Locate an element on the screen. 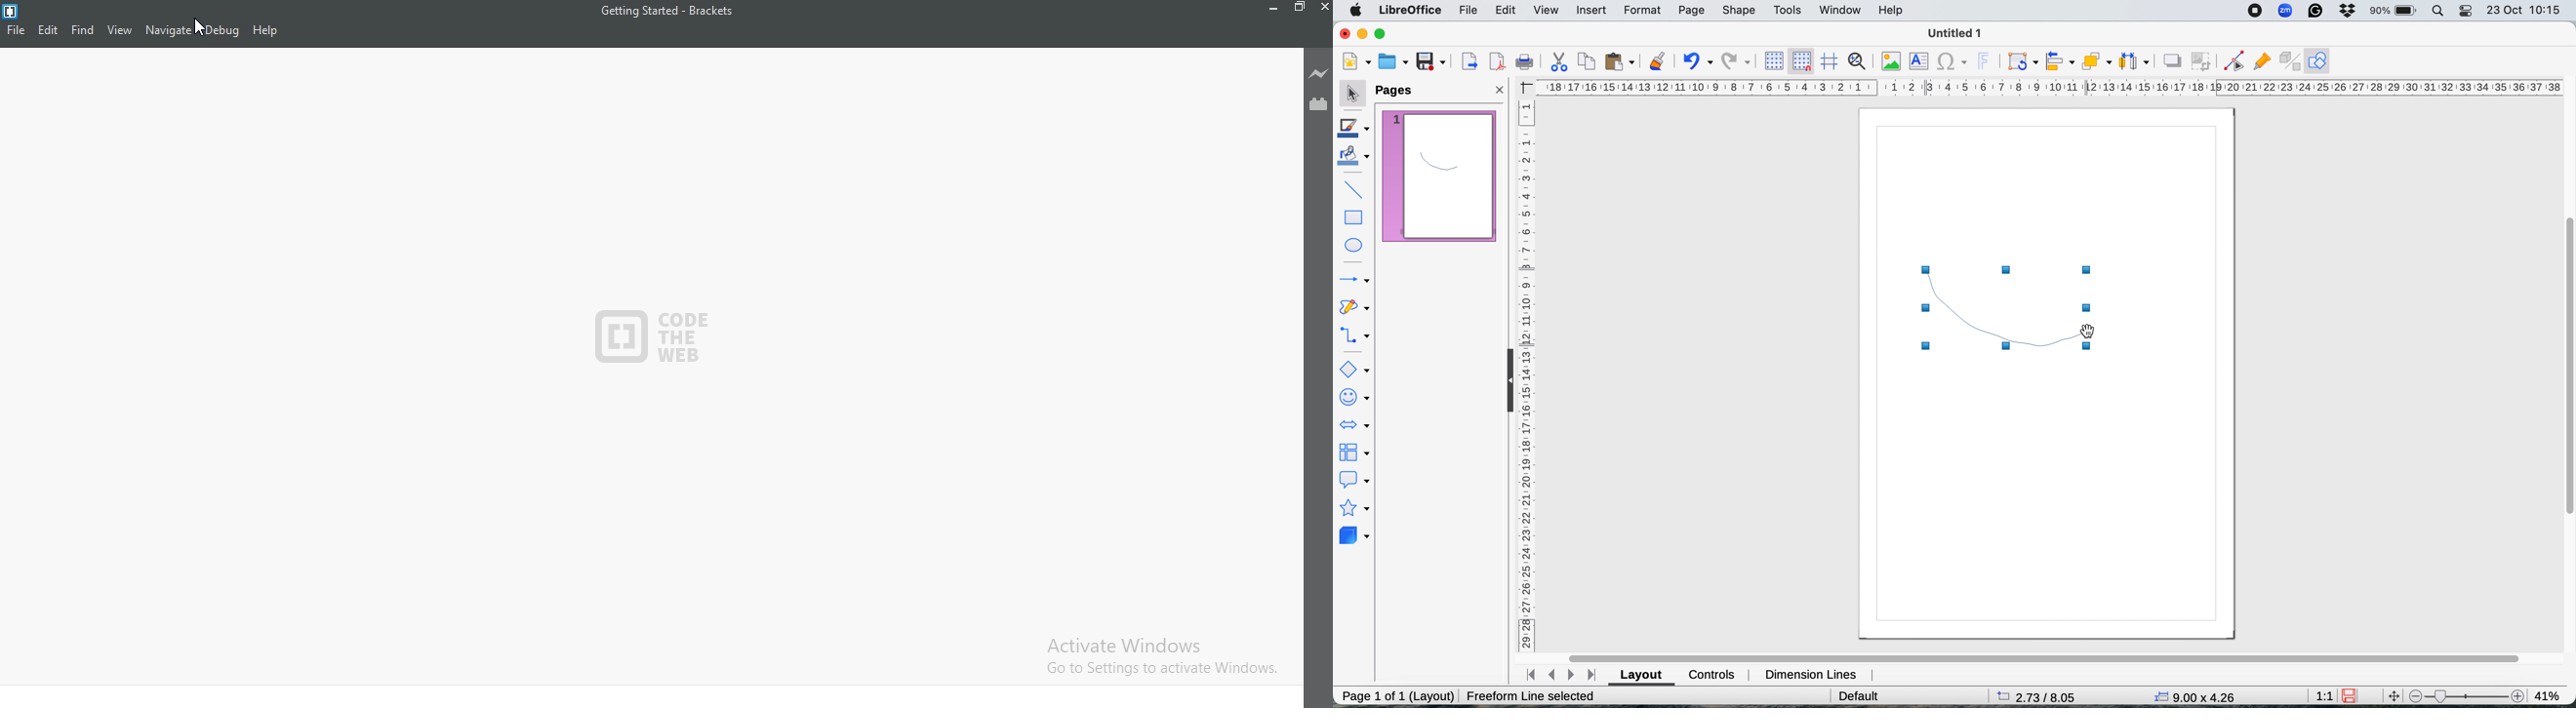 This screenshot has width=2576, height=728. page 1 of 1 is located at coordinates (1394, 693).